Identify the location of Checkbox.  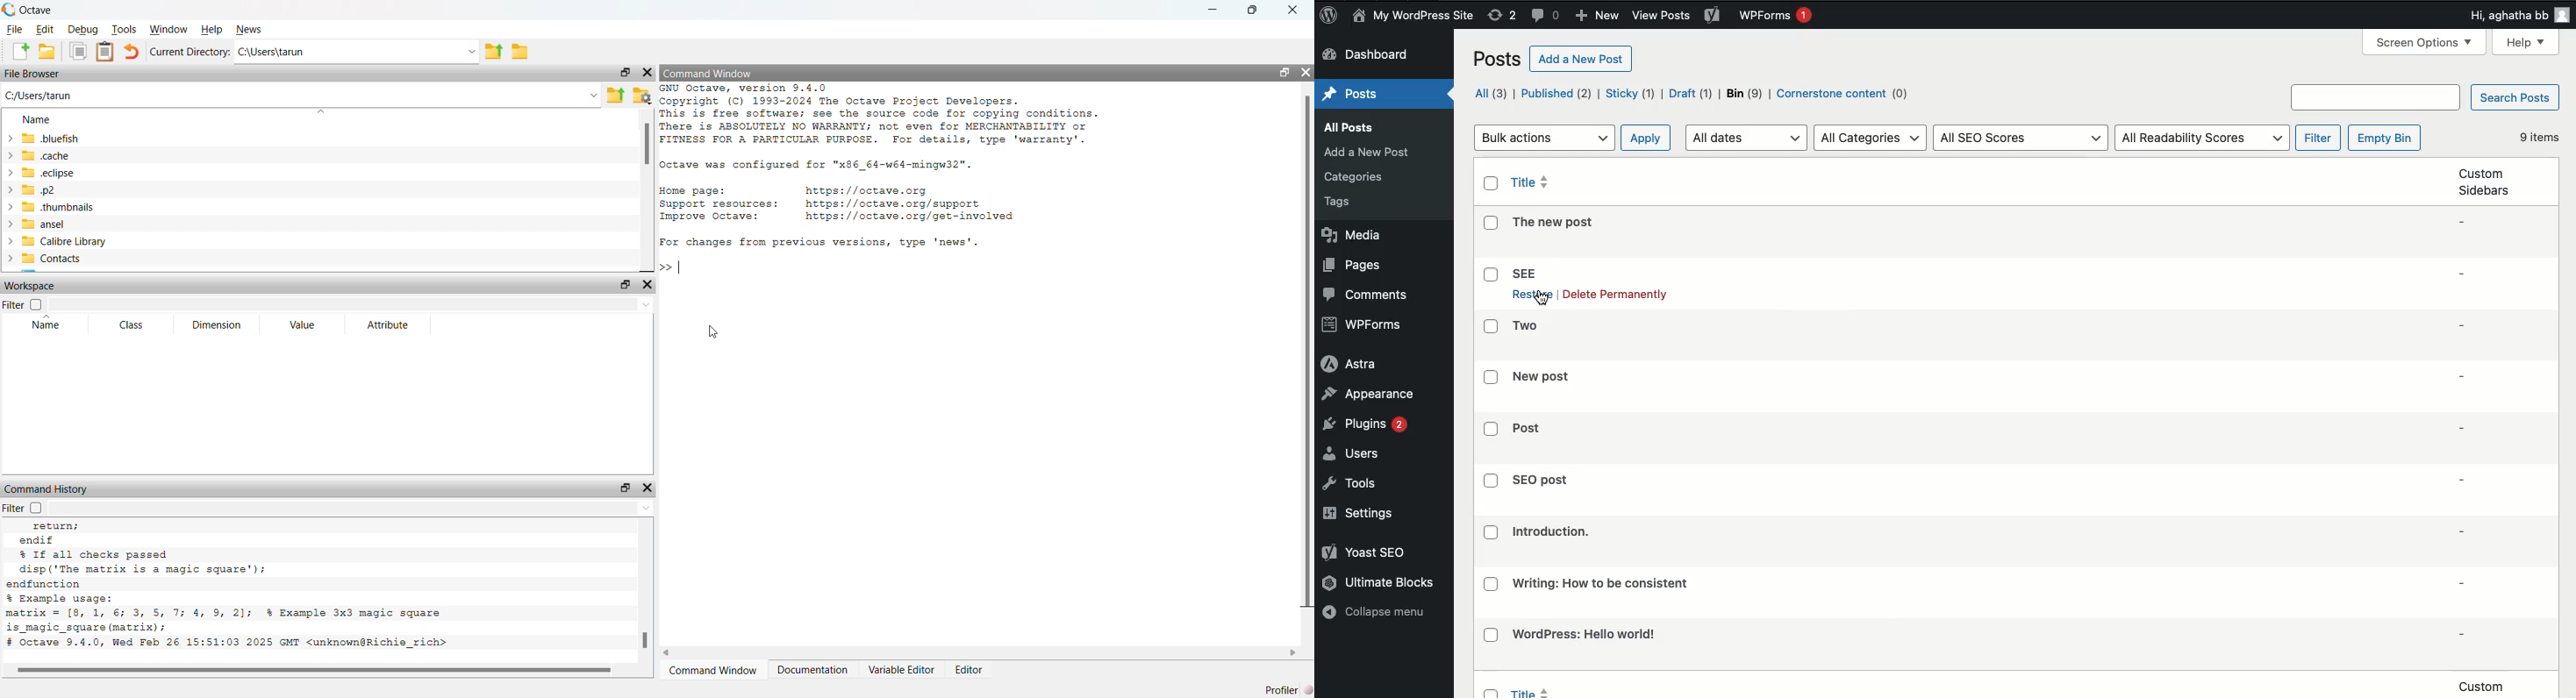
(1492, 223).